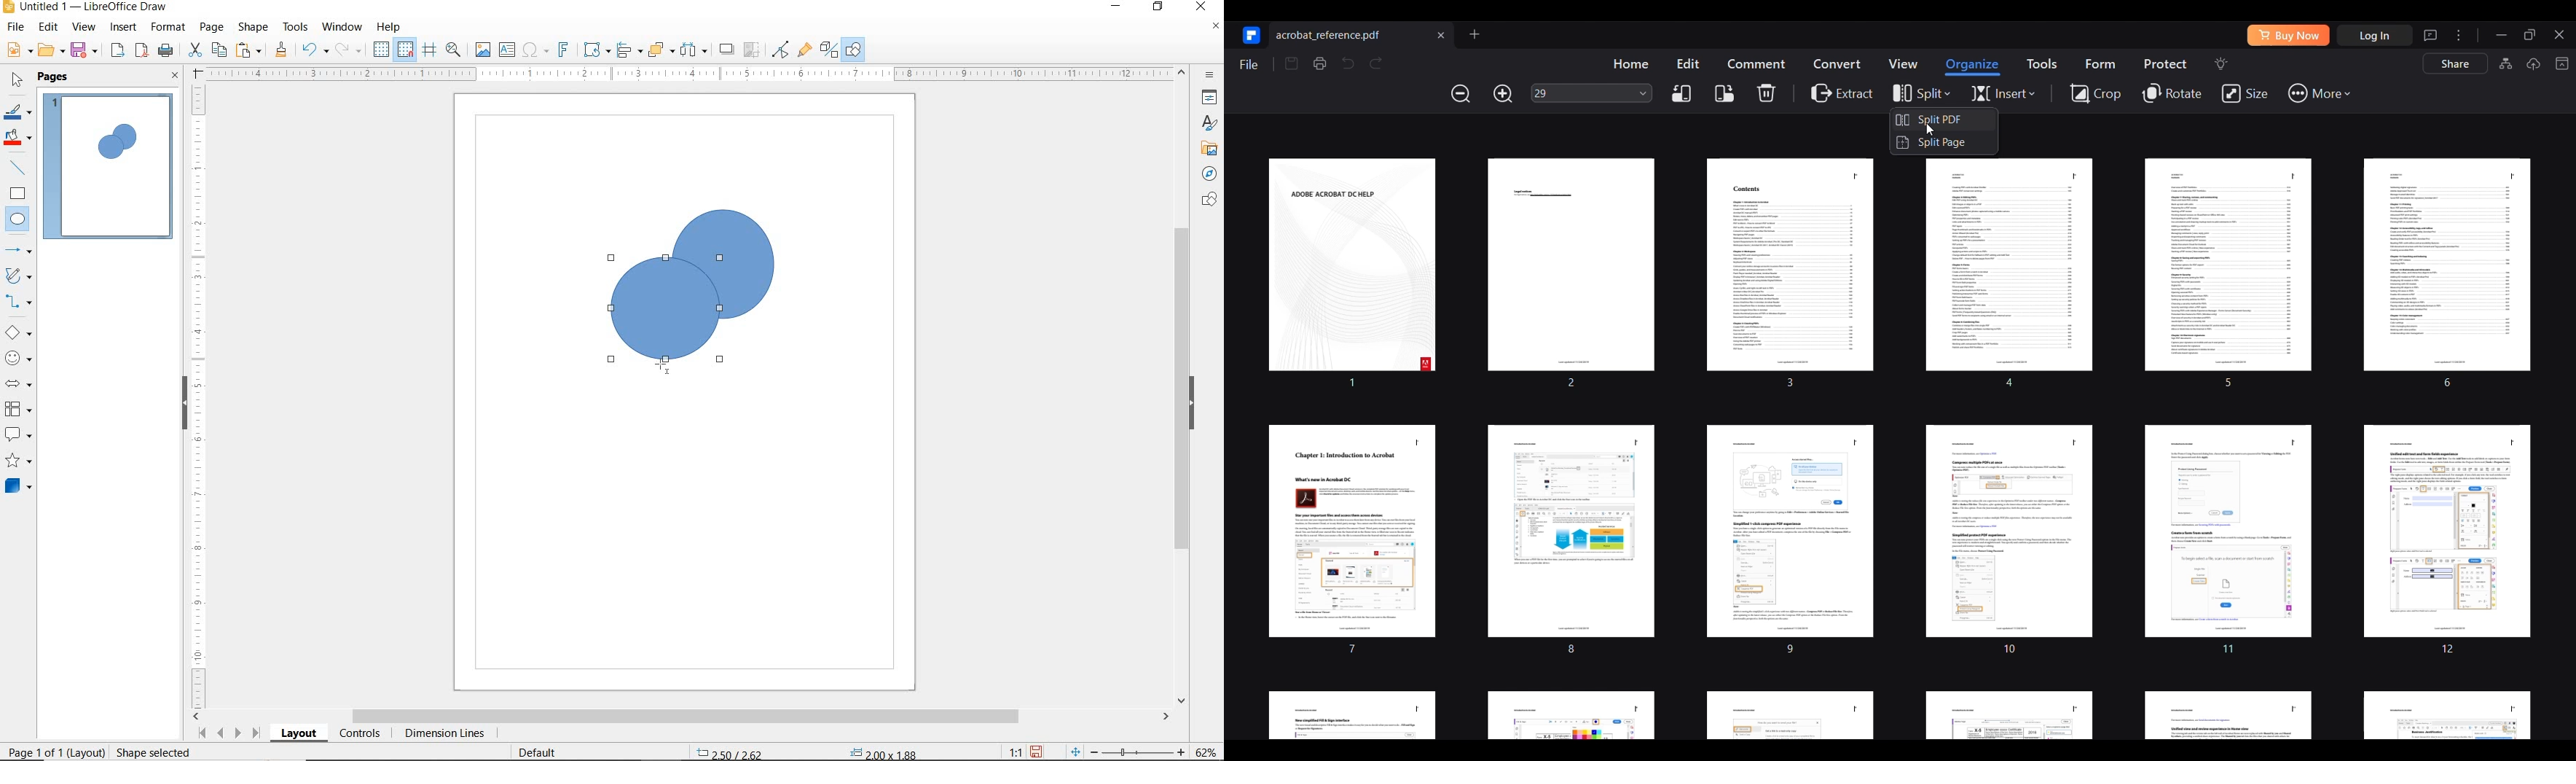 The height and width of the screenshot is (784, 2576). I want to click on HIDE, so click(1195, 403).